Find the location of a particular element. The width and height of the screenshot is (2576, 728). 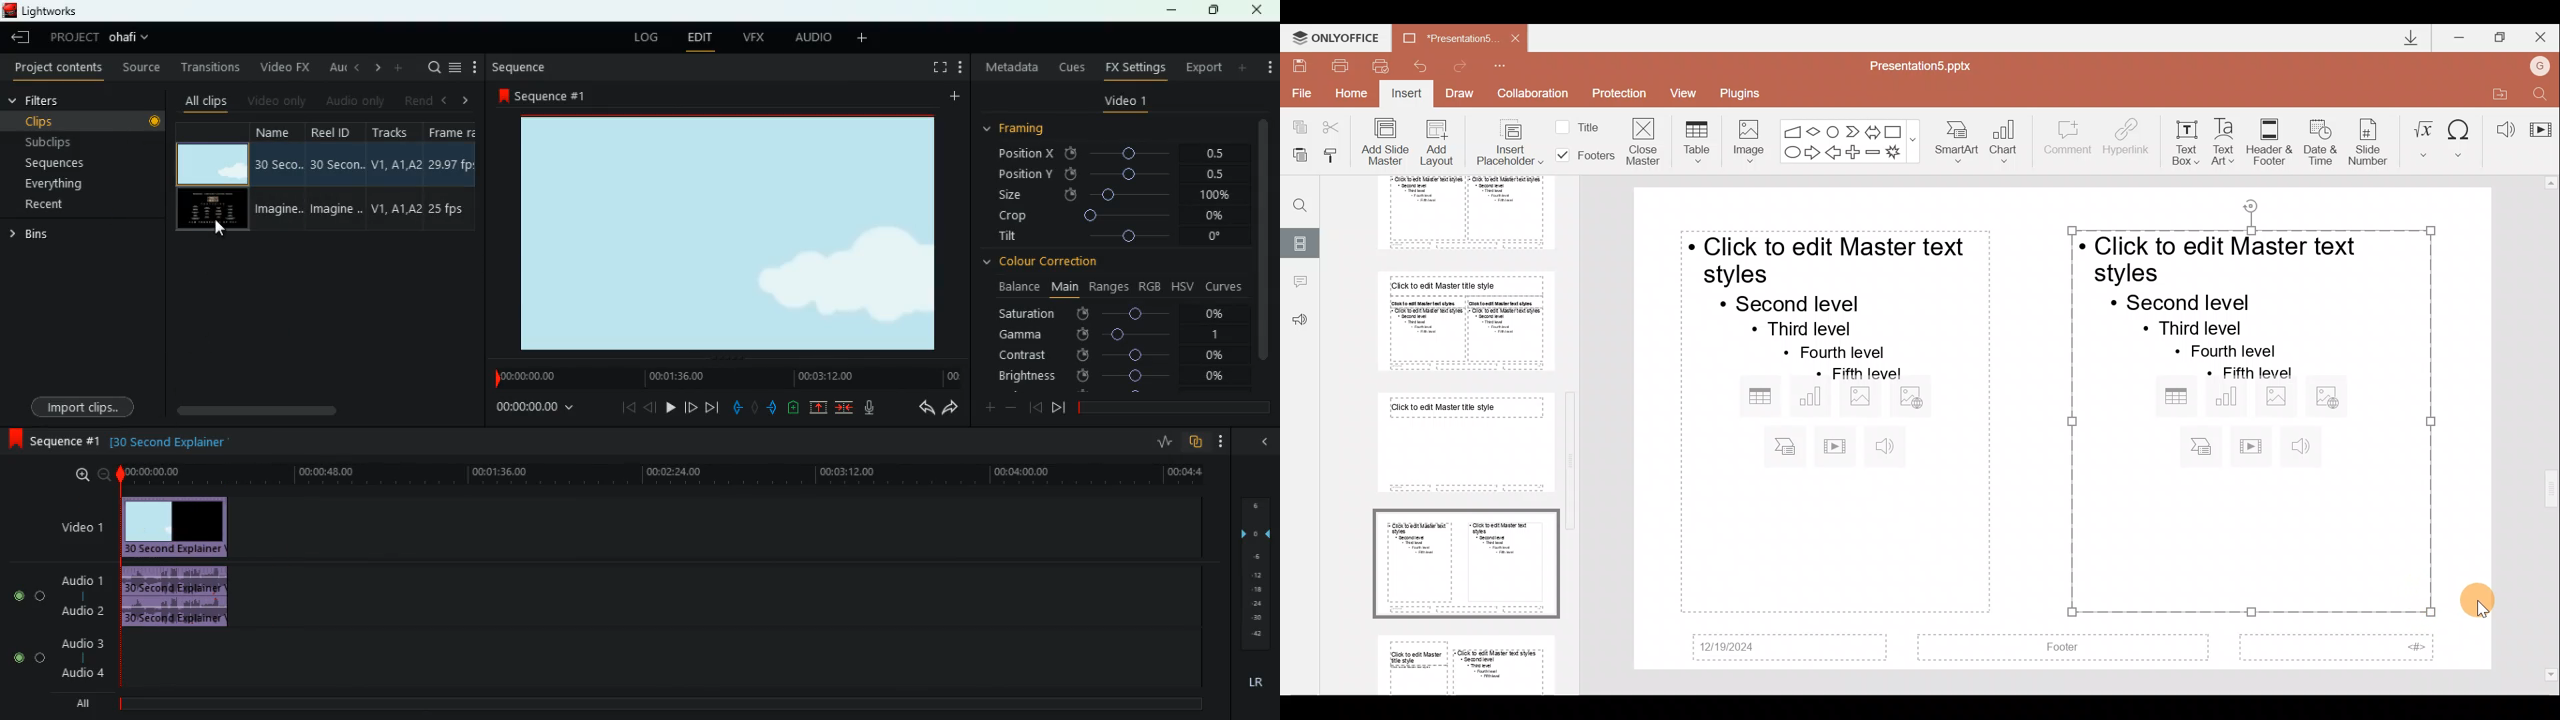

clips is located at coordinates (87, 120).